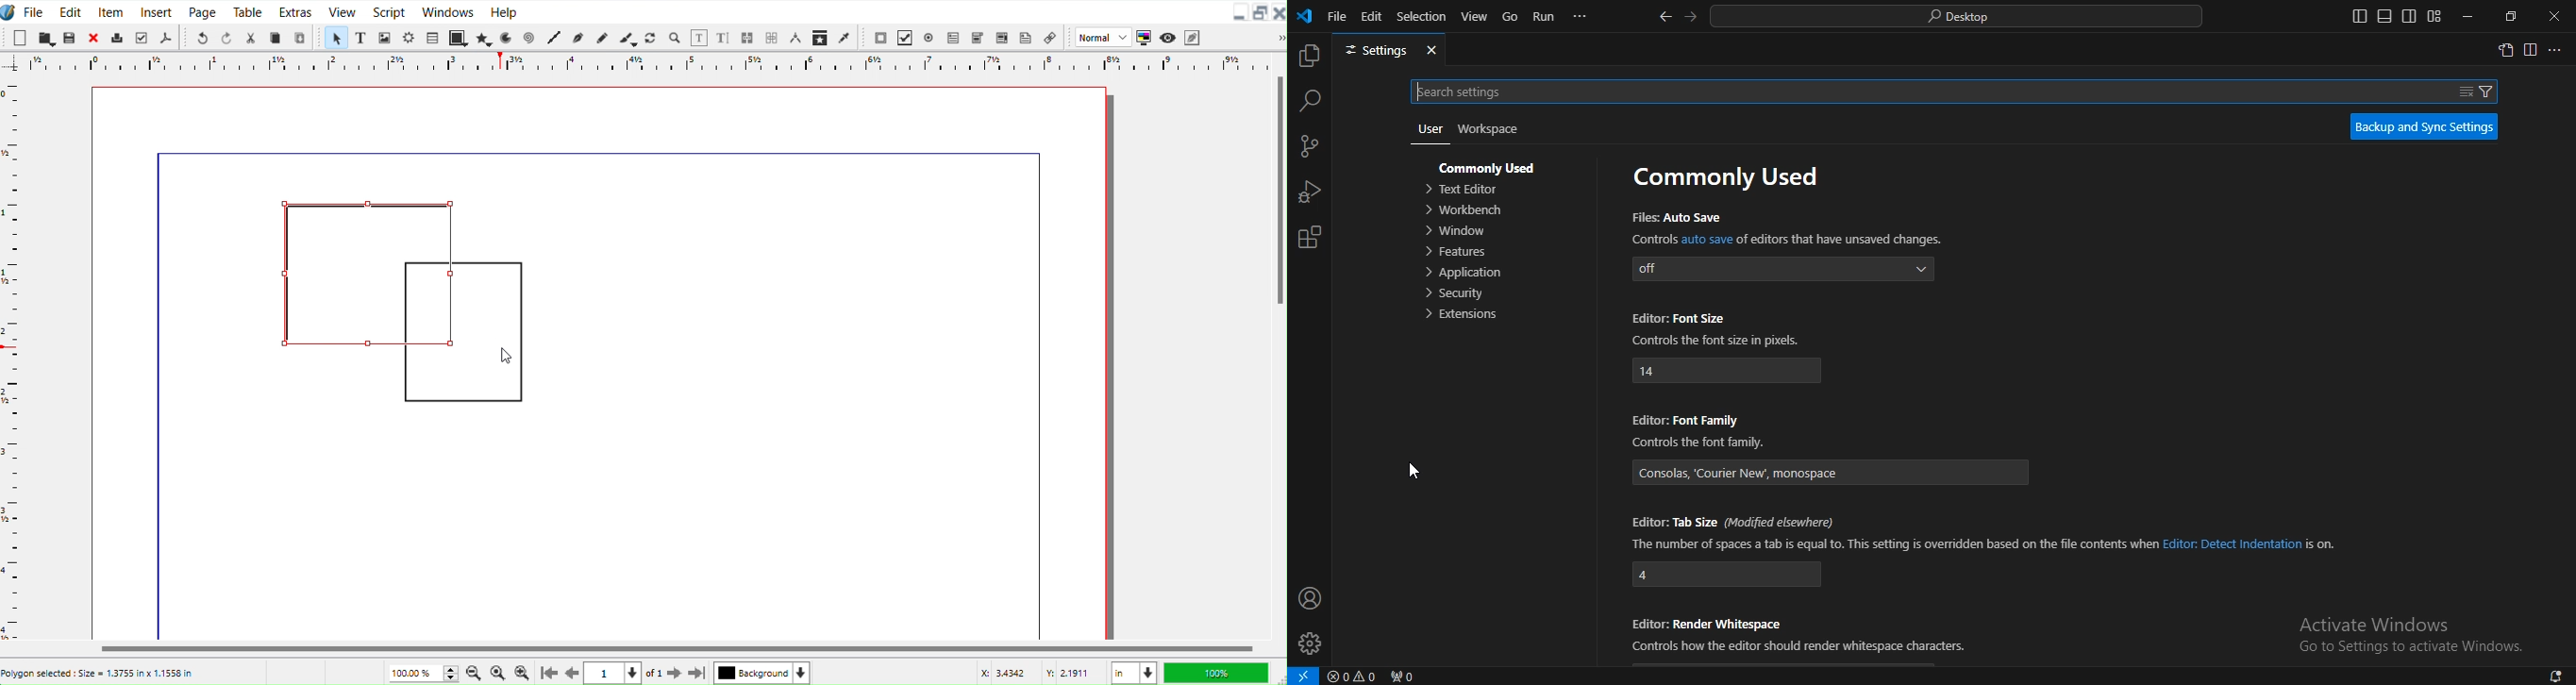  What do you see at coordinates (166, 37) in the screenshot?
I see `Save as PDF` at bounding box center [166, 37].